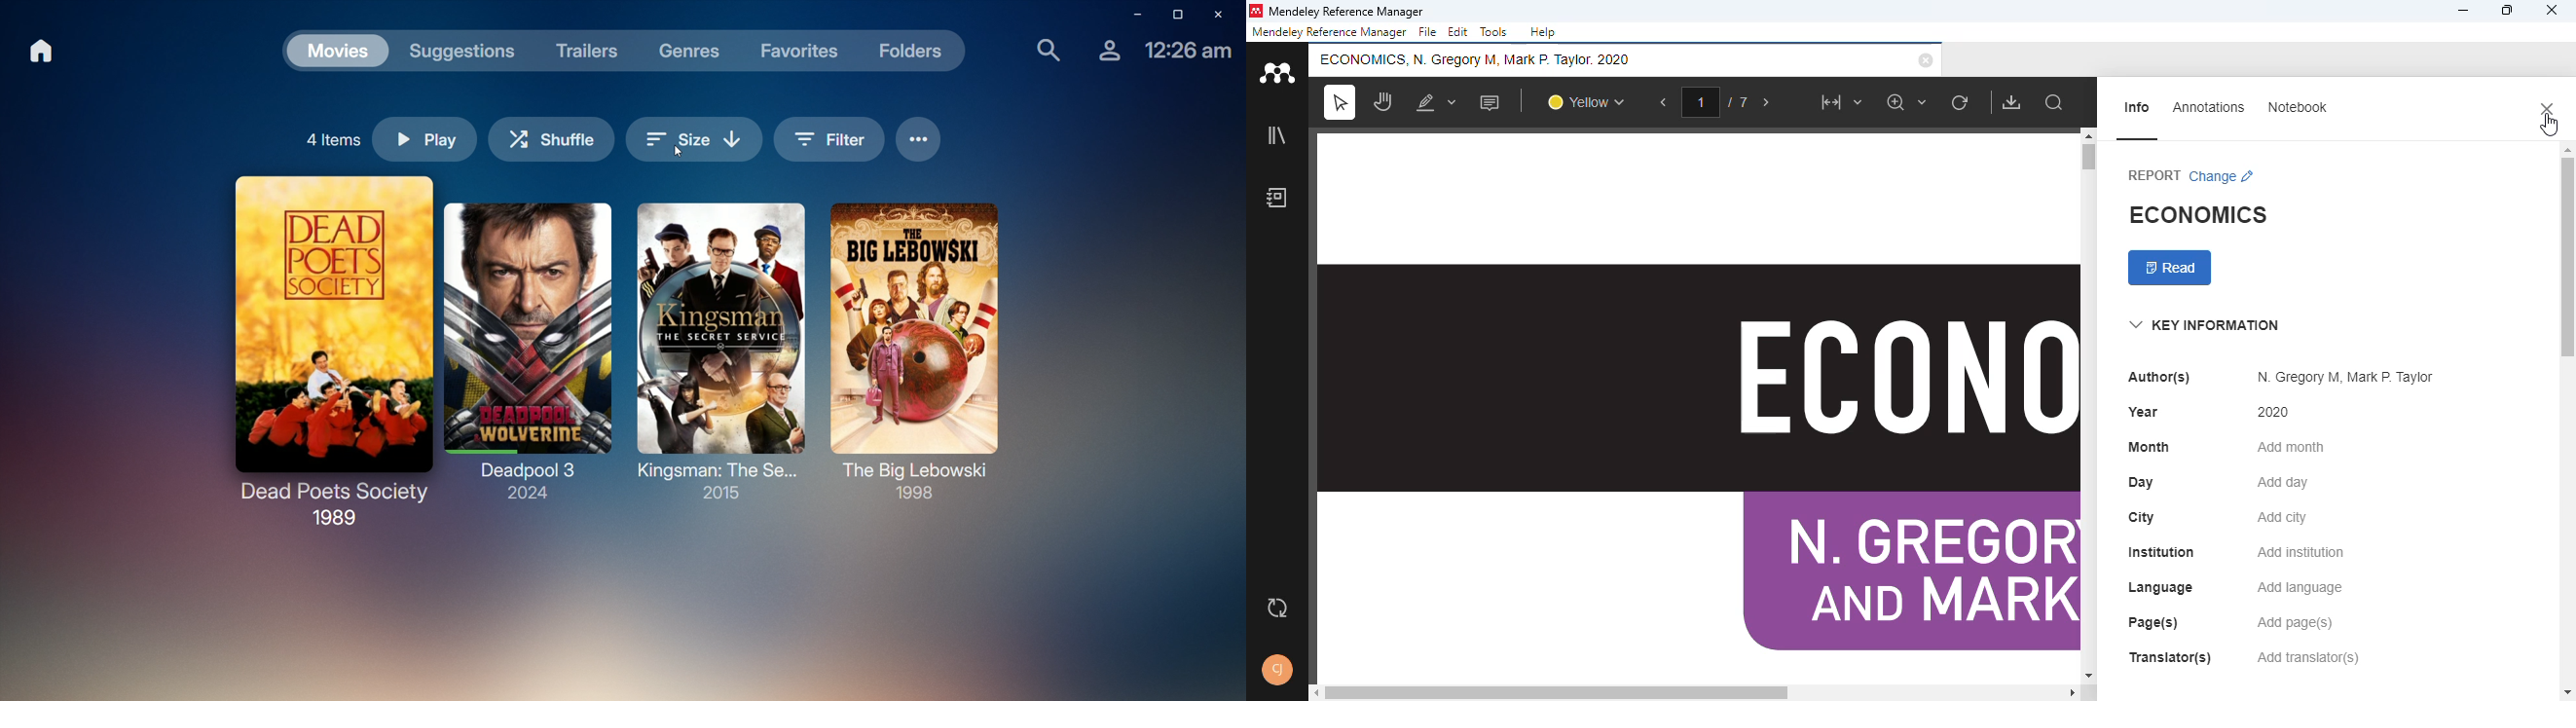 Image resolution: width=2576 pixels, height=728 pixels. Describe the element at coordinates (2144, 517) in the screenshot. I see `city` at that location.